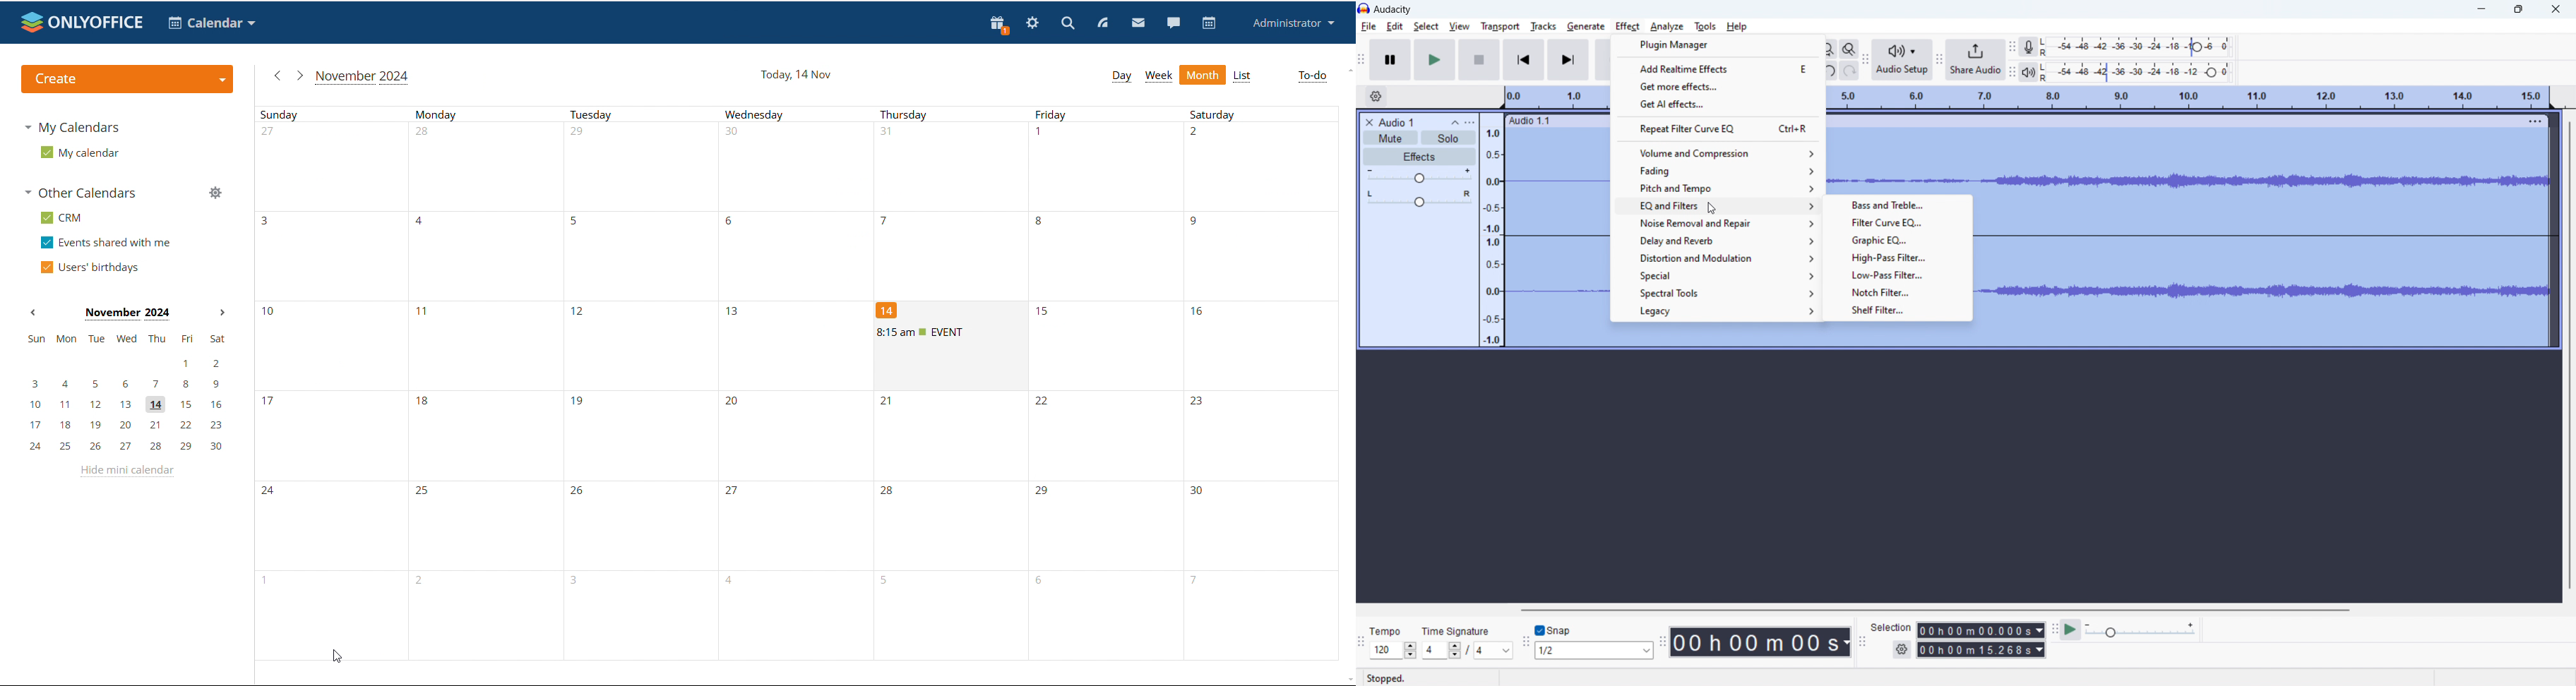 The image size is (2576, 700). Describe the element at coordinates (2054, 629) in the screenshot. I see `play at speed toolbar` at that location.